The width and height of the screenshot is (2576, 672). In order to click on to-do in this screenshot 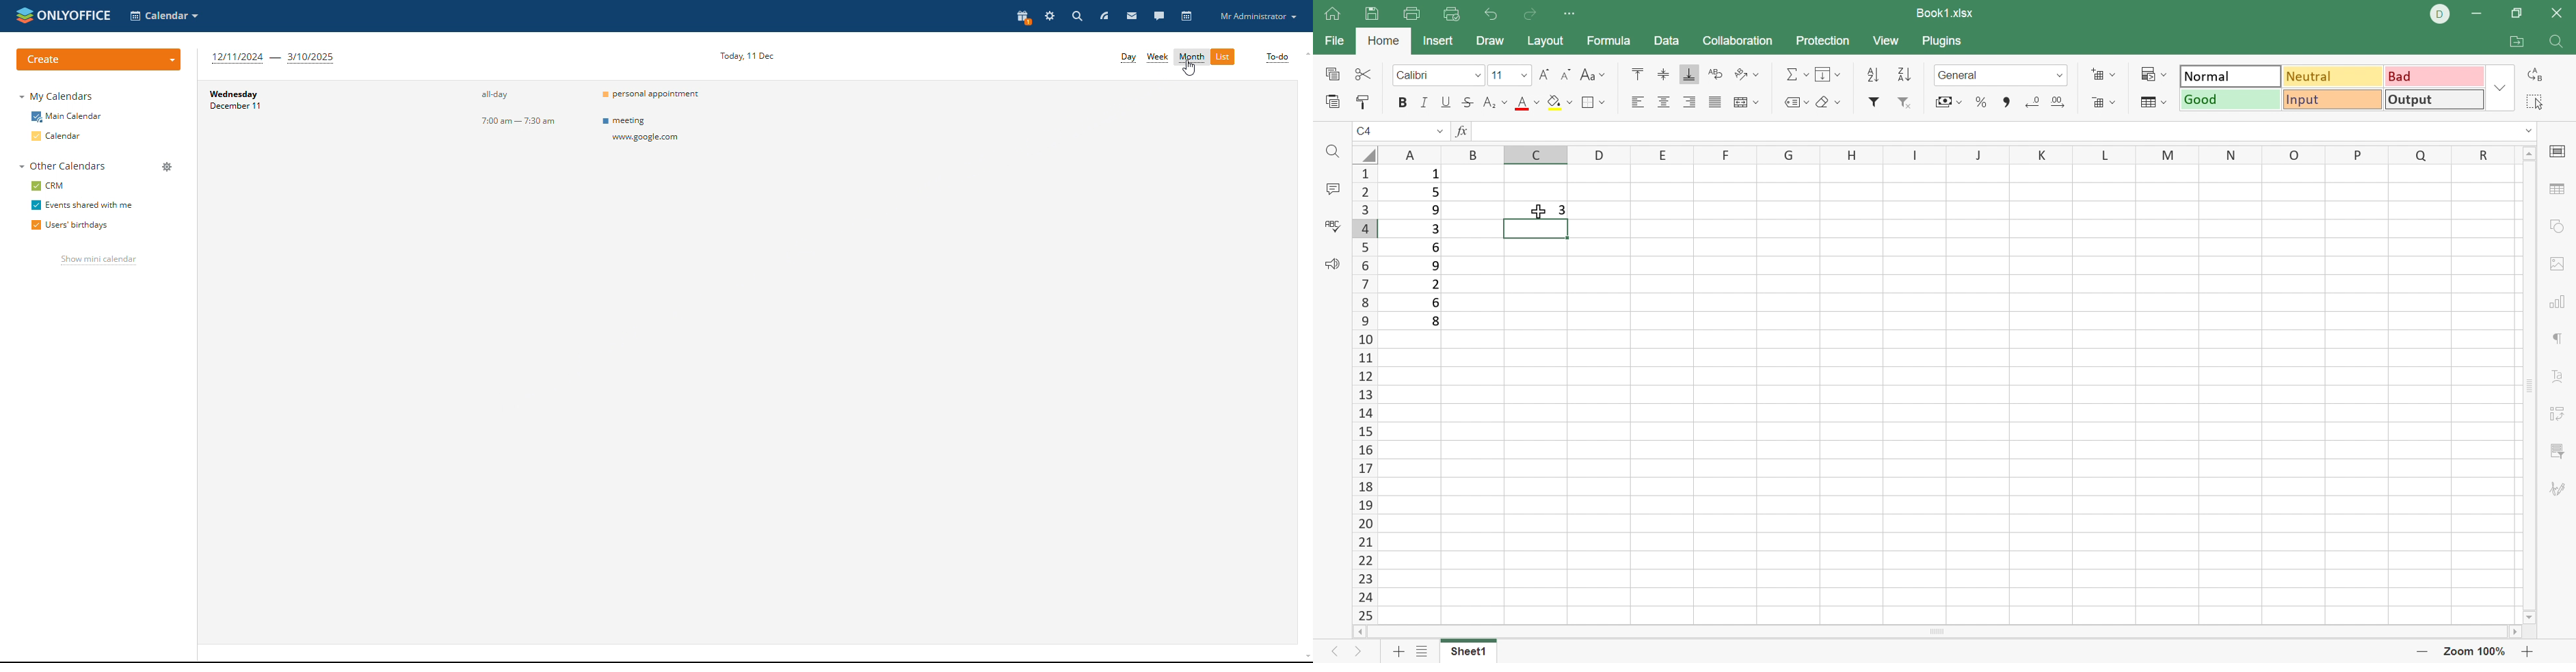, I will do `click(1278, 58)`.